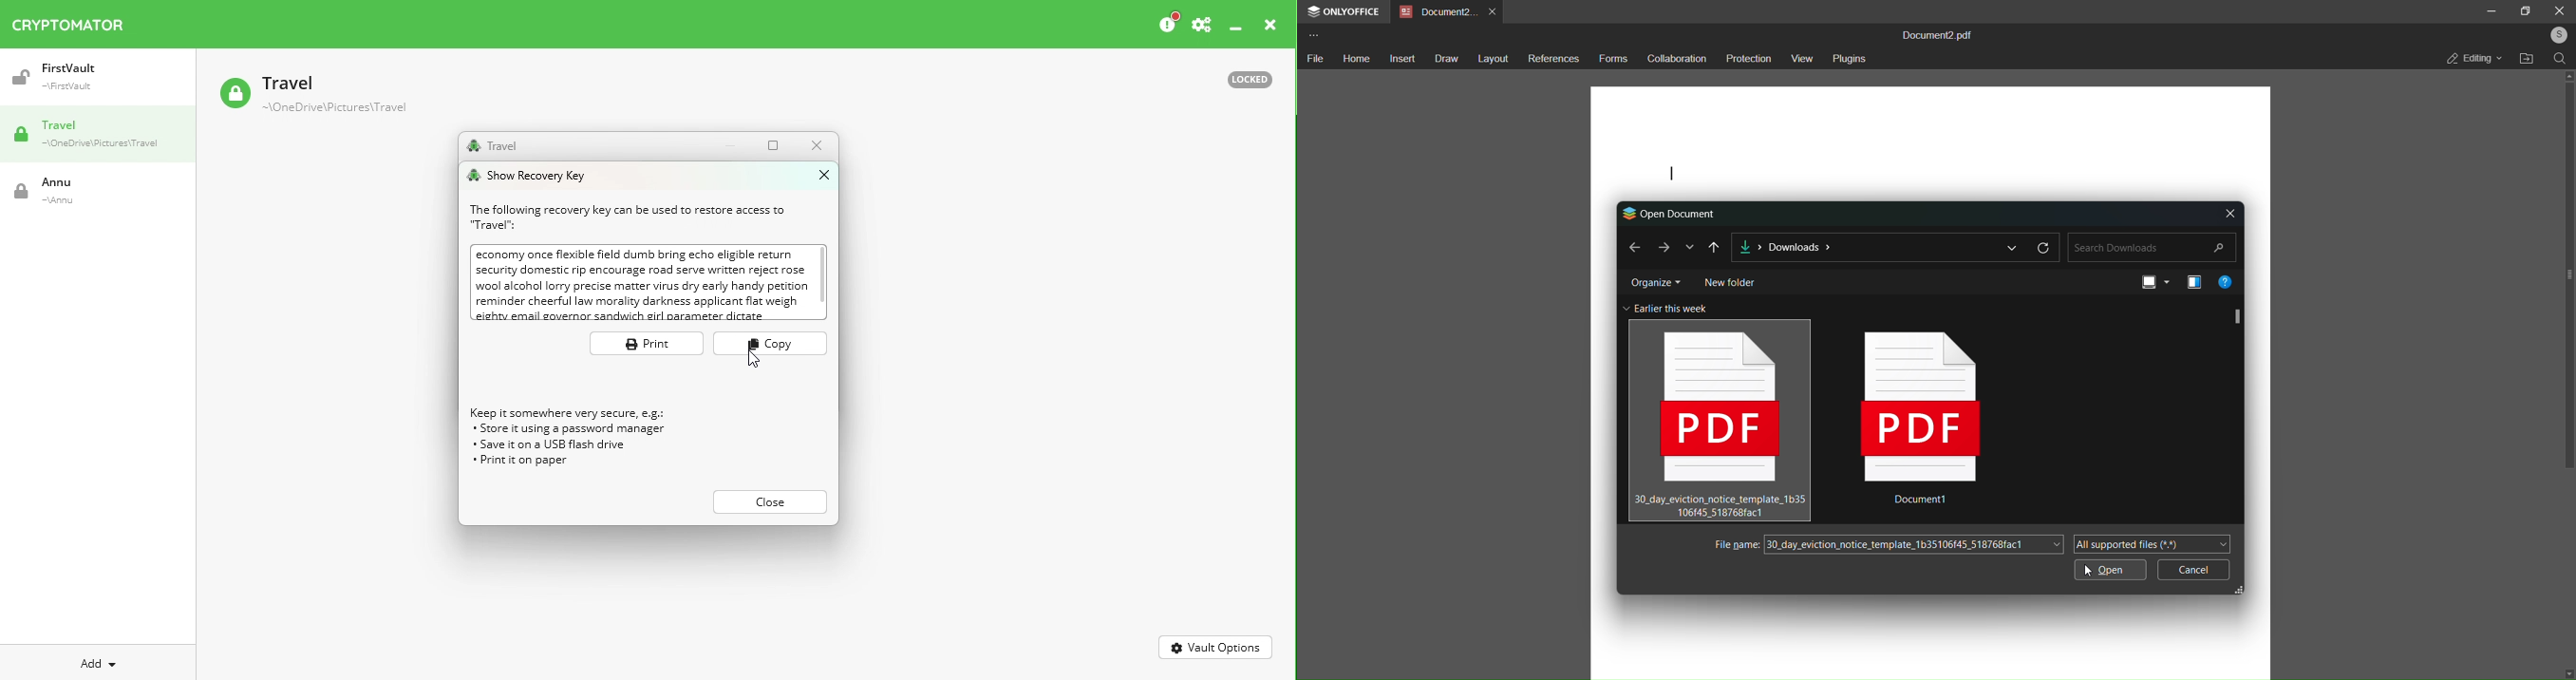 The width and height of the screenshot is (2576, 700). What do you see at coordinates (2231, 212) in the screenshot?
I see `close dialog` at bounding box center [2231, 212].